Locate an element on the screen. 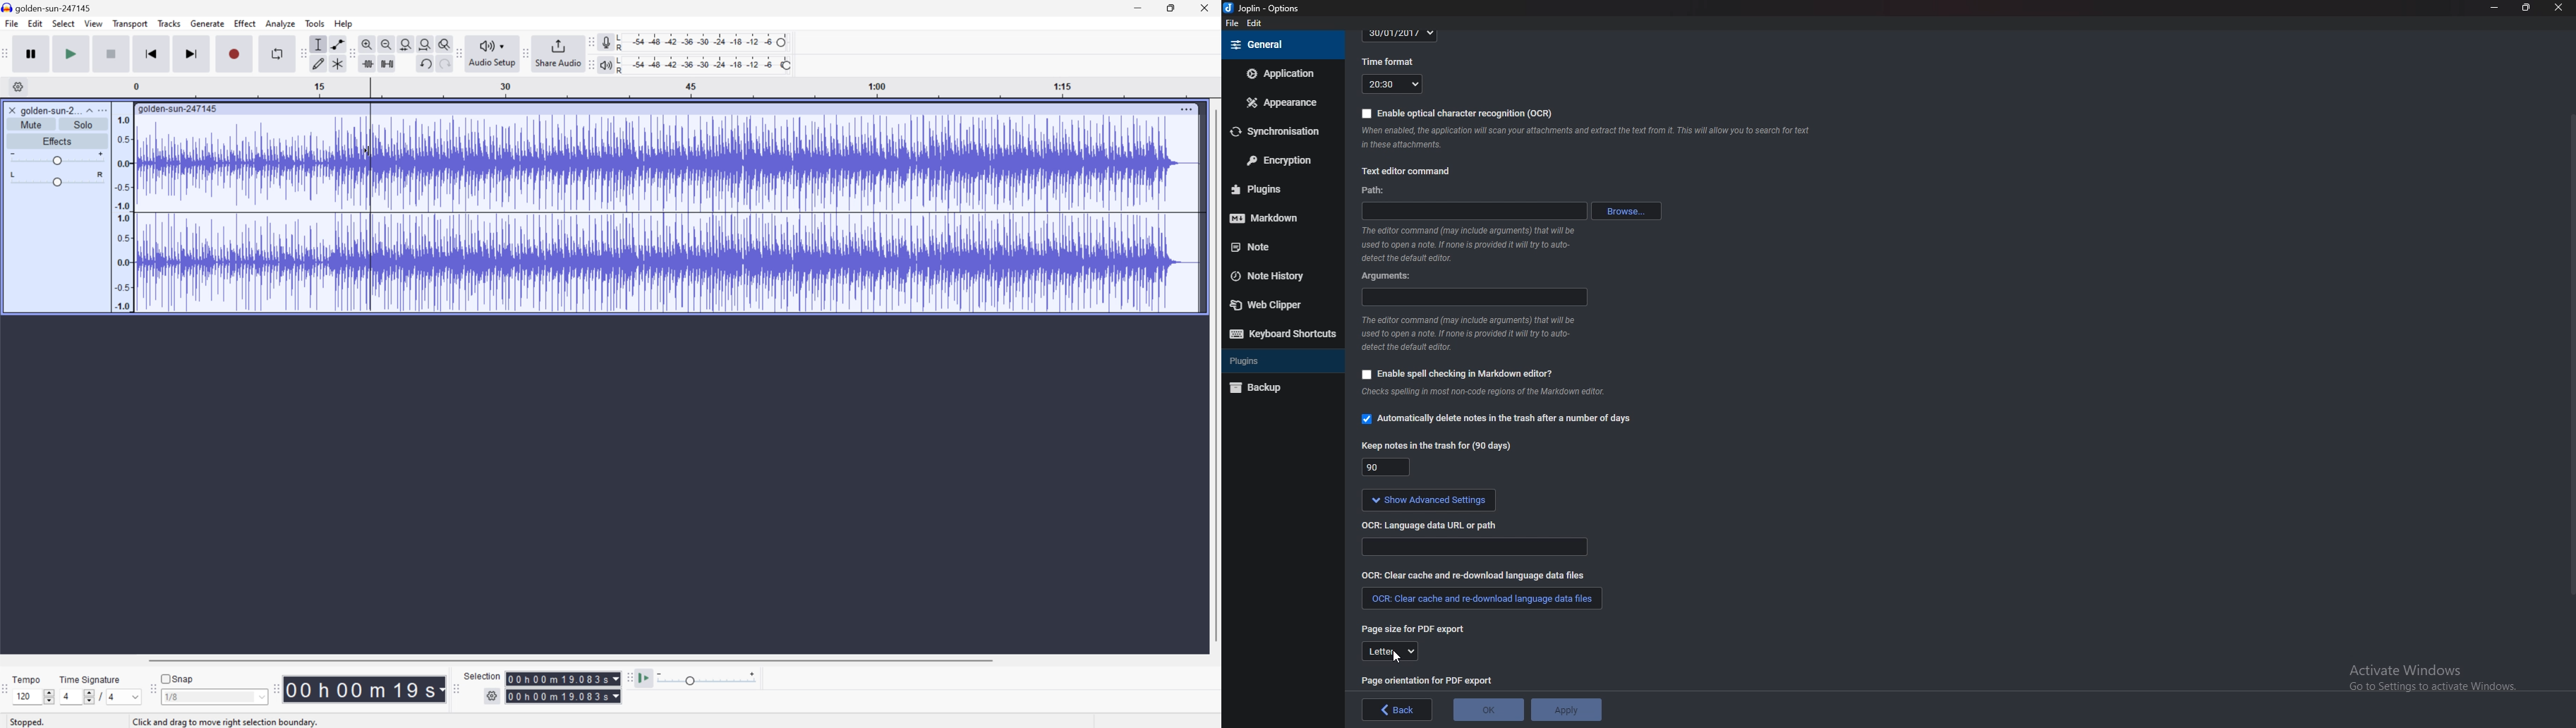 The image size is (2576, 728). golden-sun-247145 is located at coordinates (178, 108).